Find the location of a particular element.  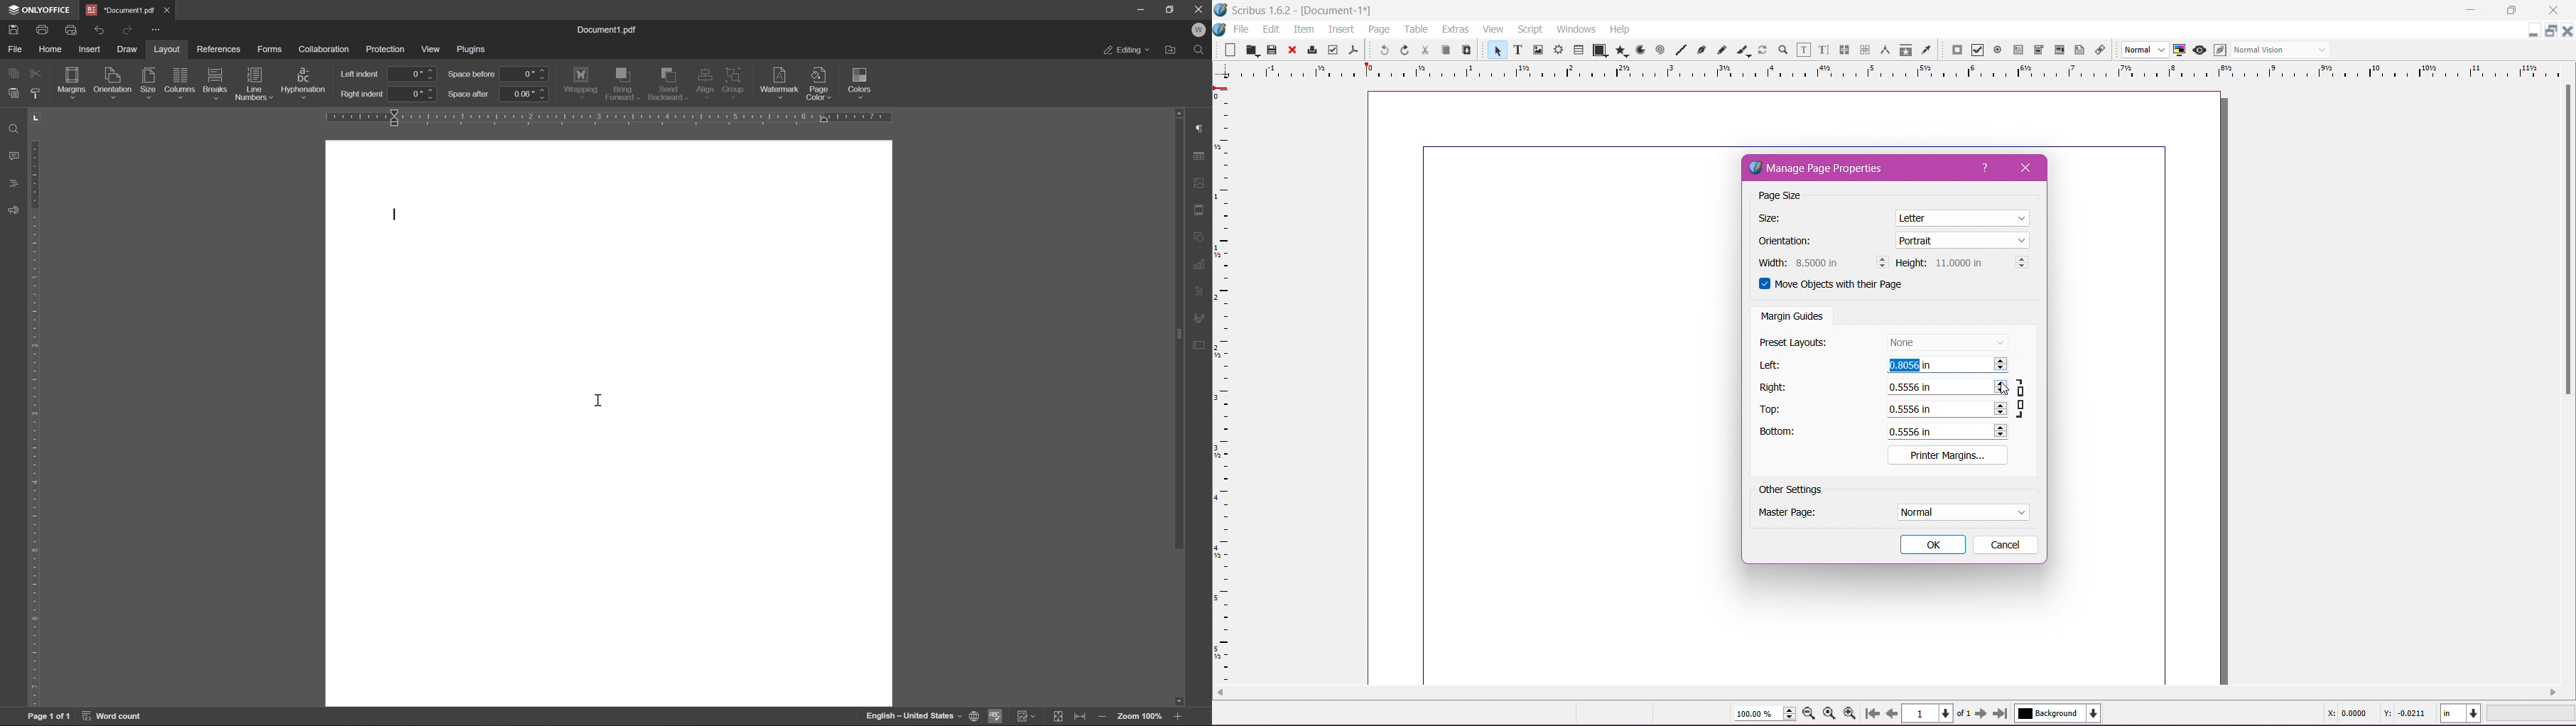

File is located at coordinates (1243, 29).